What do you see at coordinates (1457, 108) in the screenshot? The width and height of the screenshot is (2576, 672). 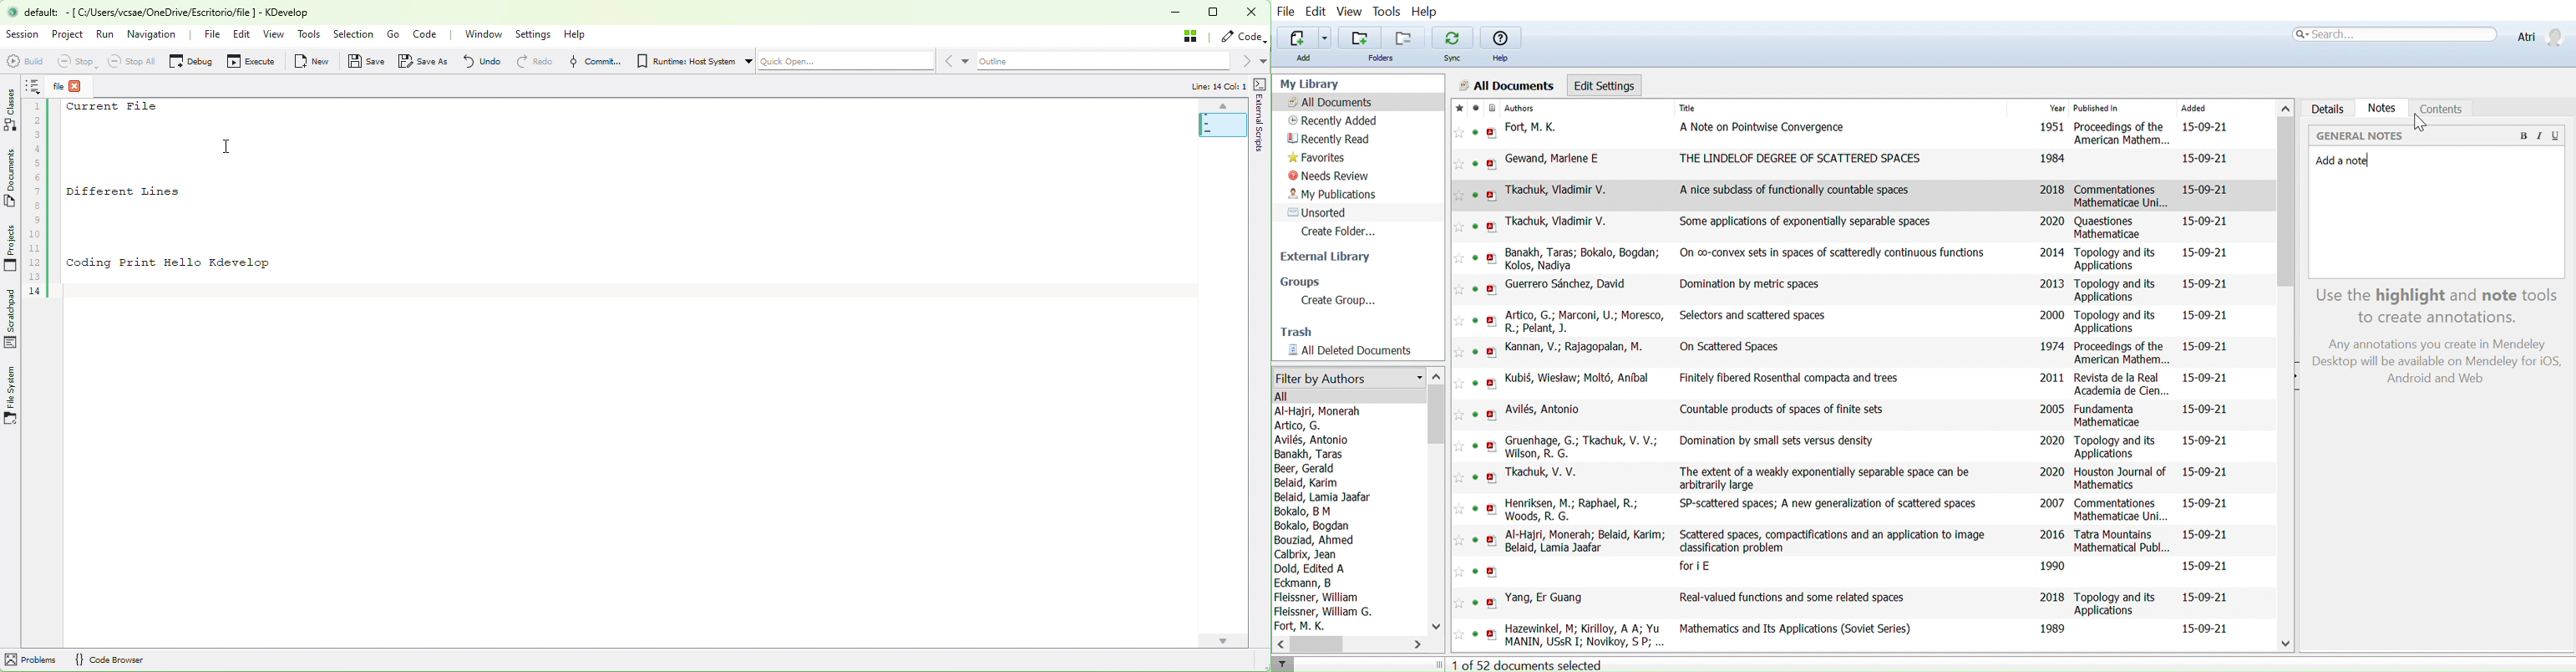 I see `Mark as favorite` at bounding box center [1457, 108].